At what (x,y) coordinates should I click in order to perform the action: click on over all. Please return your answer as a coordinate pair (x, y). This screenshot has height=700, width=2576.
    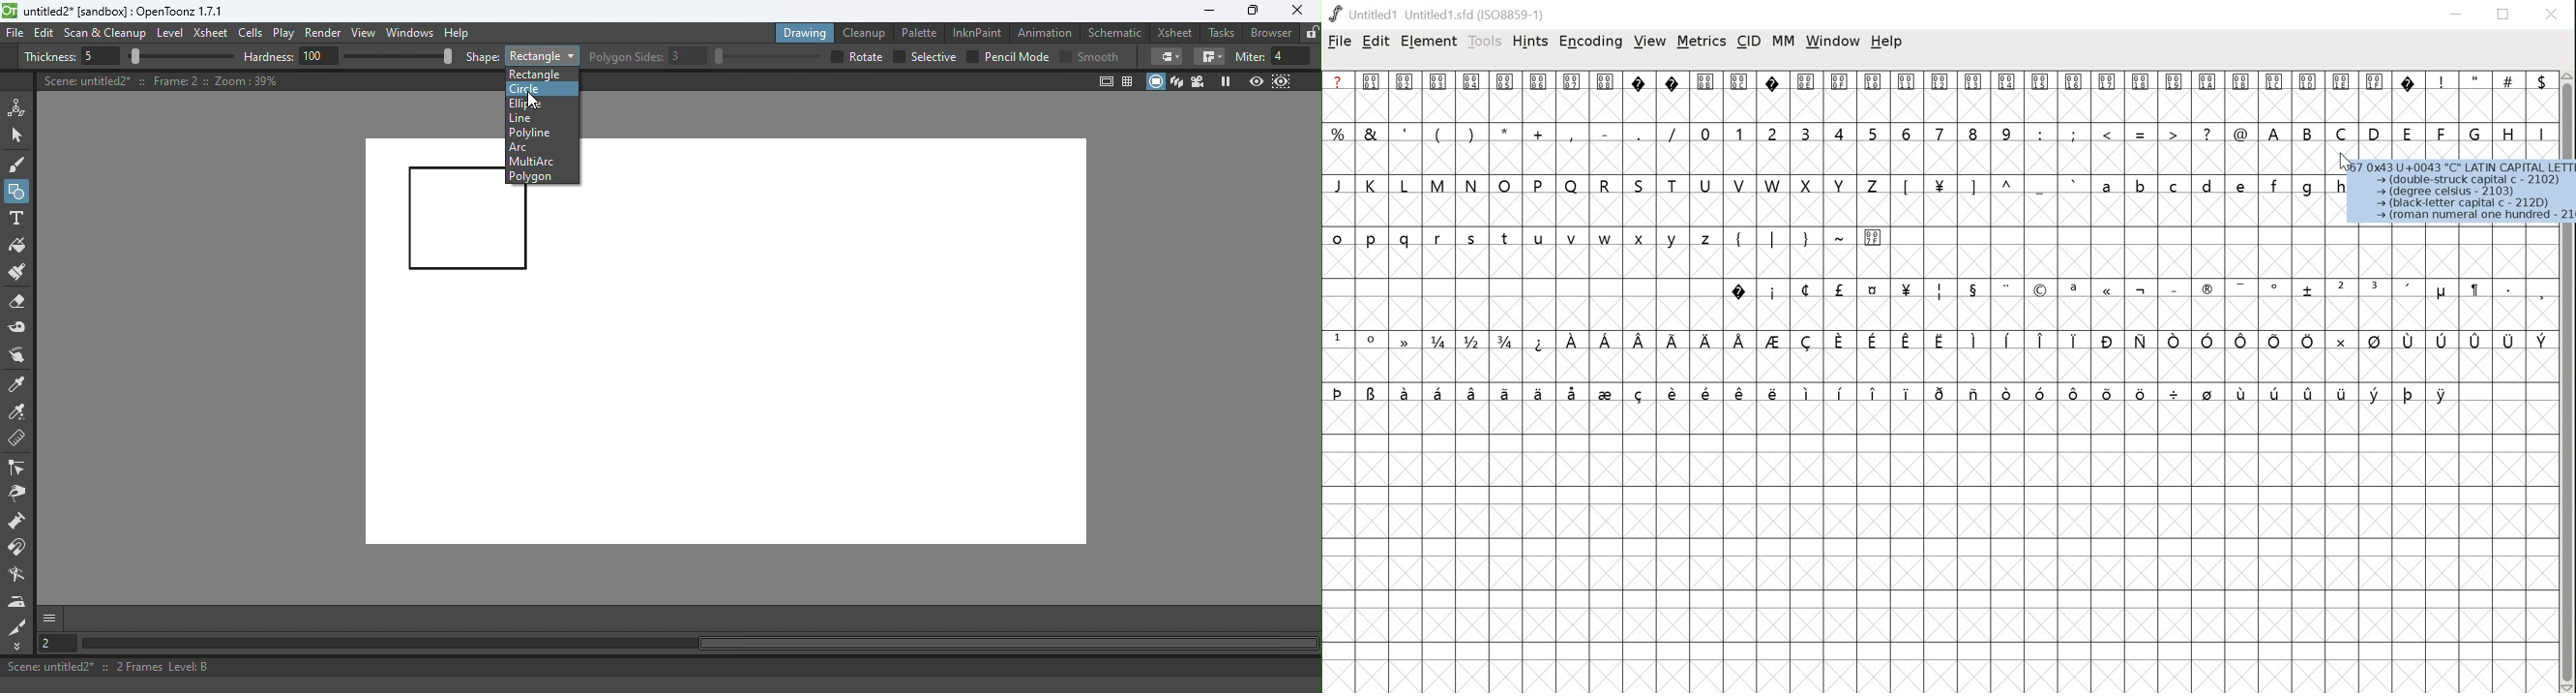
    Looking at the image, I should click on (868, 56).